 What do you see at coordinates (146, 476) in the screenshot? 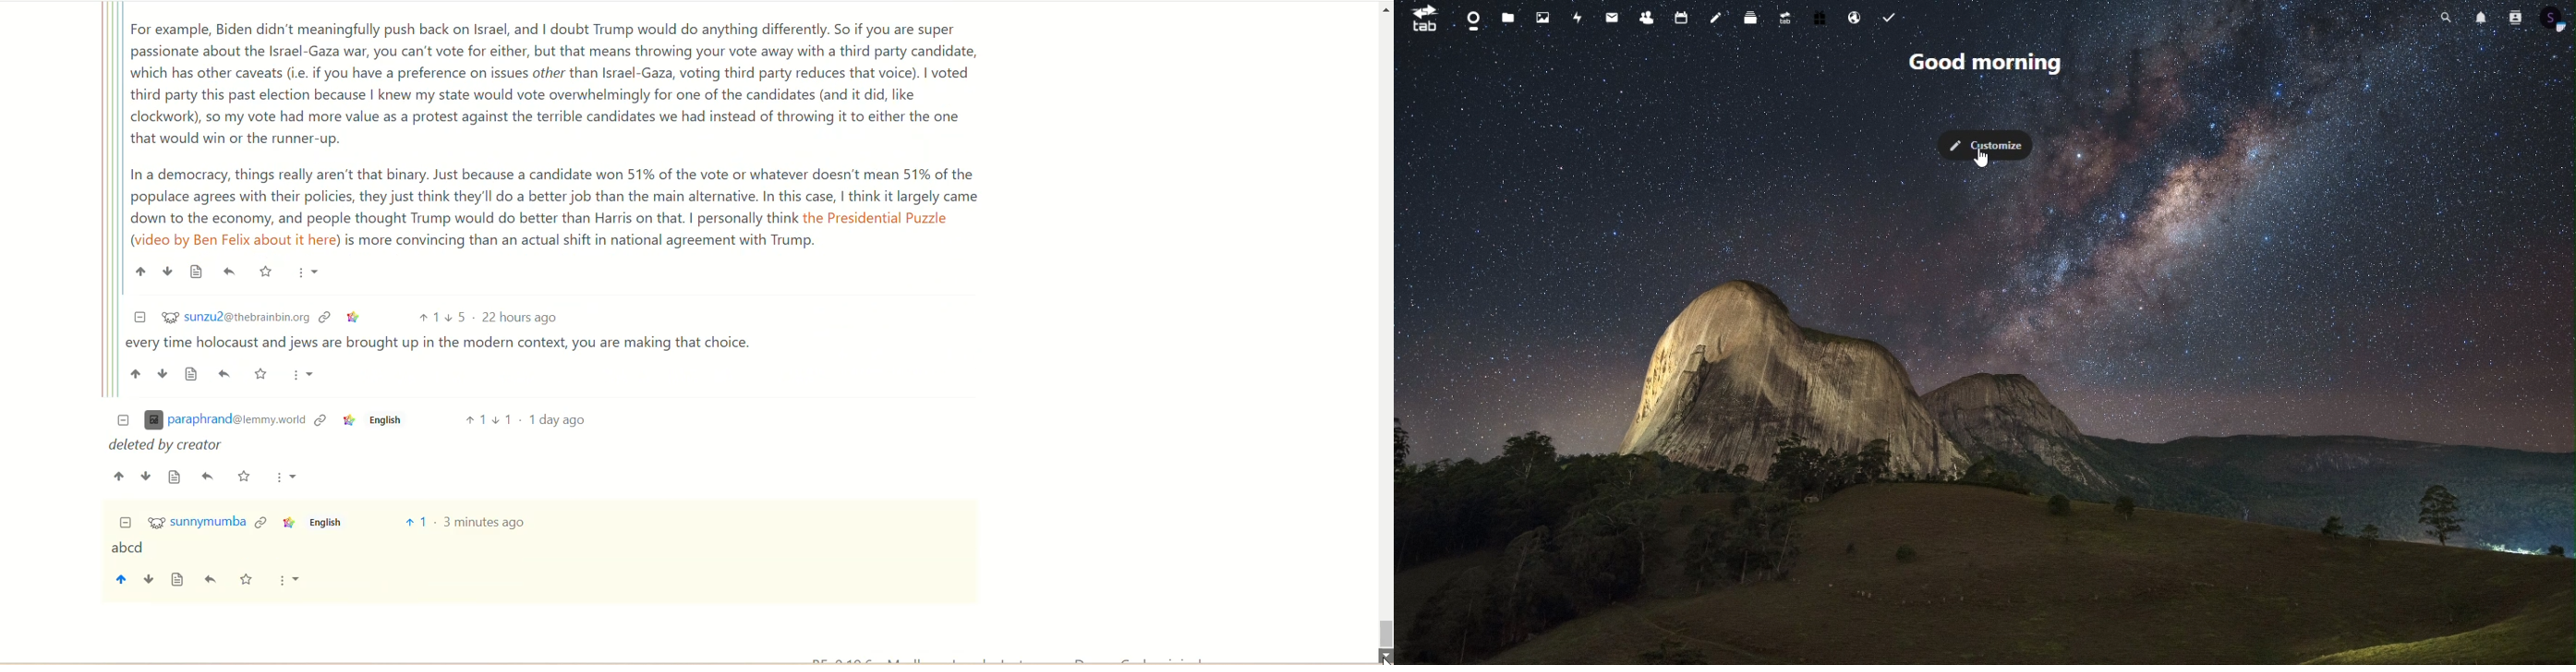
I see `Downvote` at bounding box center [146, 476].